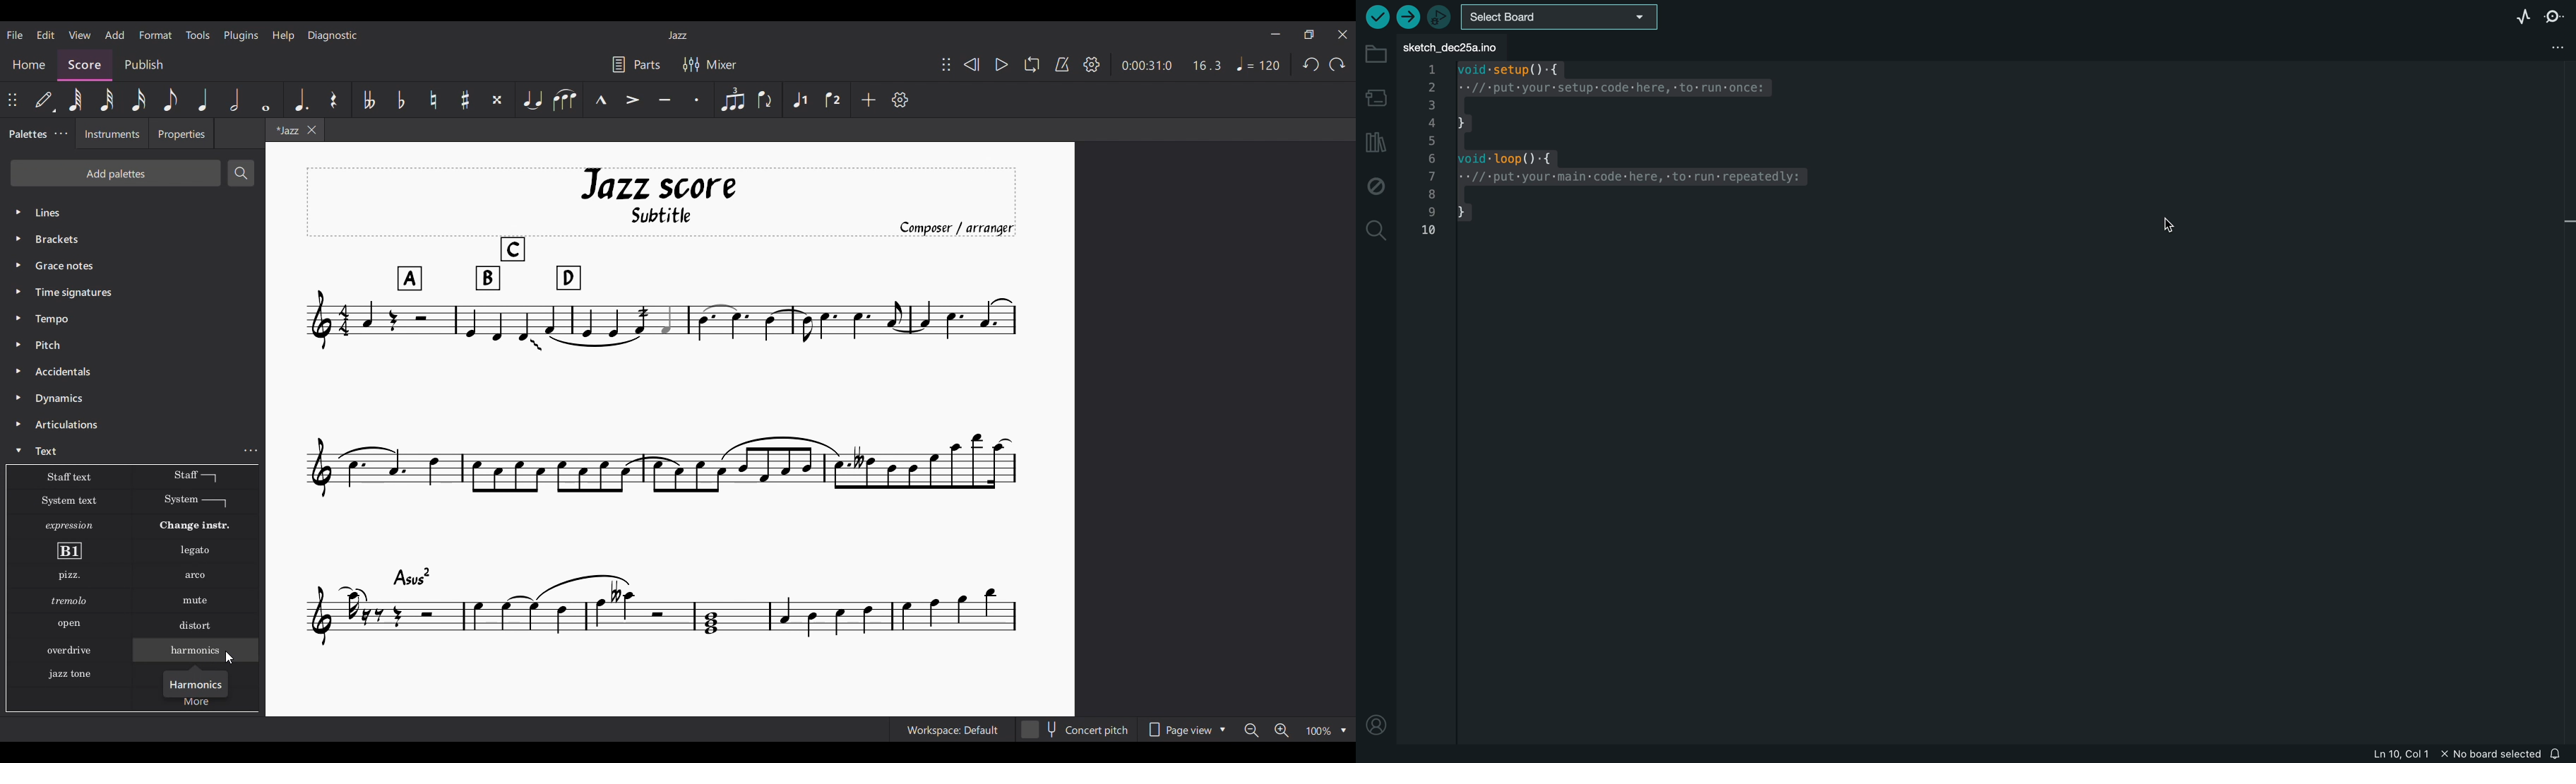 This screenshot has height=784, width=2576. Describe the element at coordinates (198, 35) in the screenshot. I see `Tools menu` at that location.